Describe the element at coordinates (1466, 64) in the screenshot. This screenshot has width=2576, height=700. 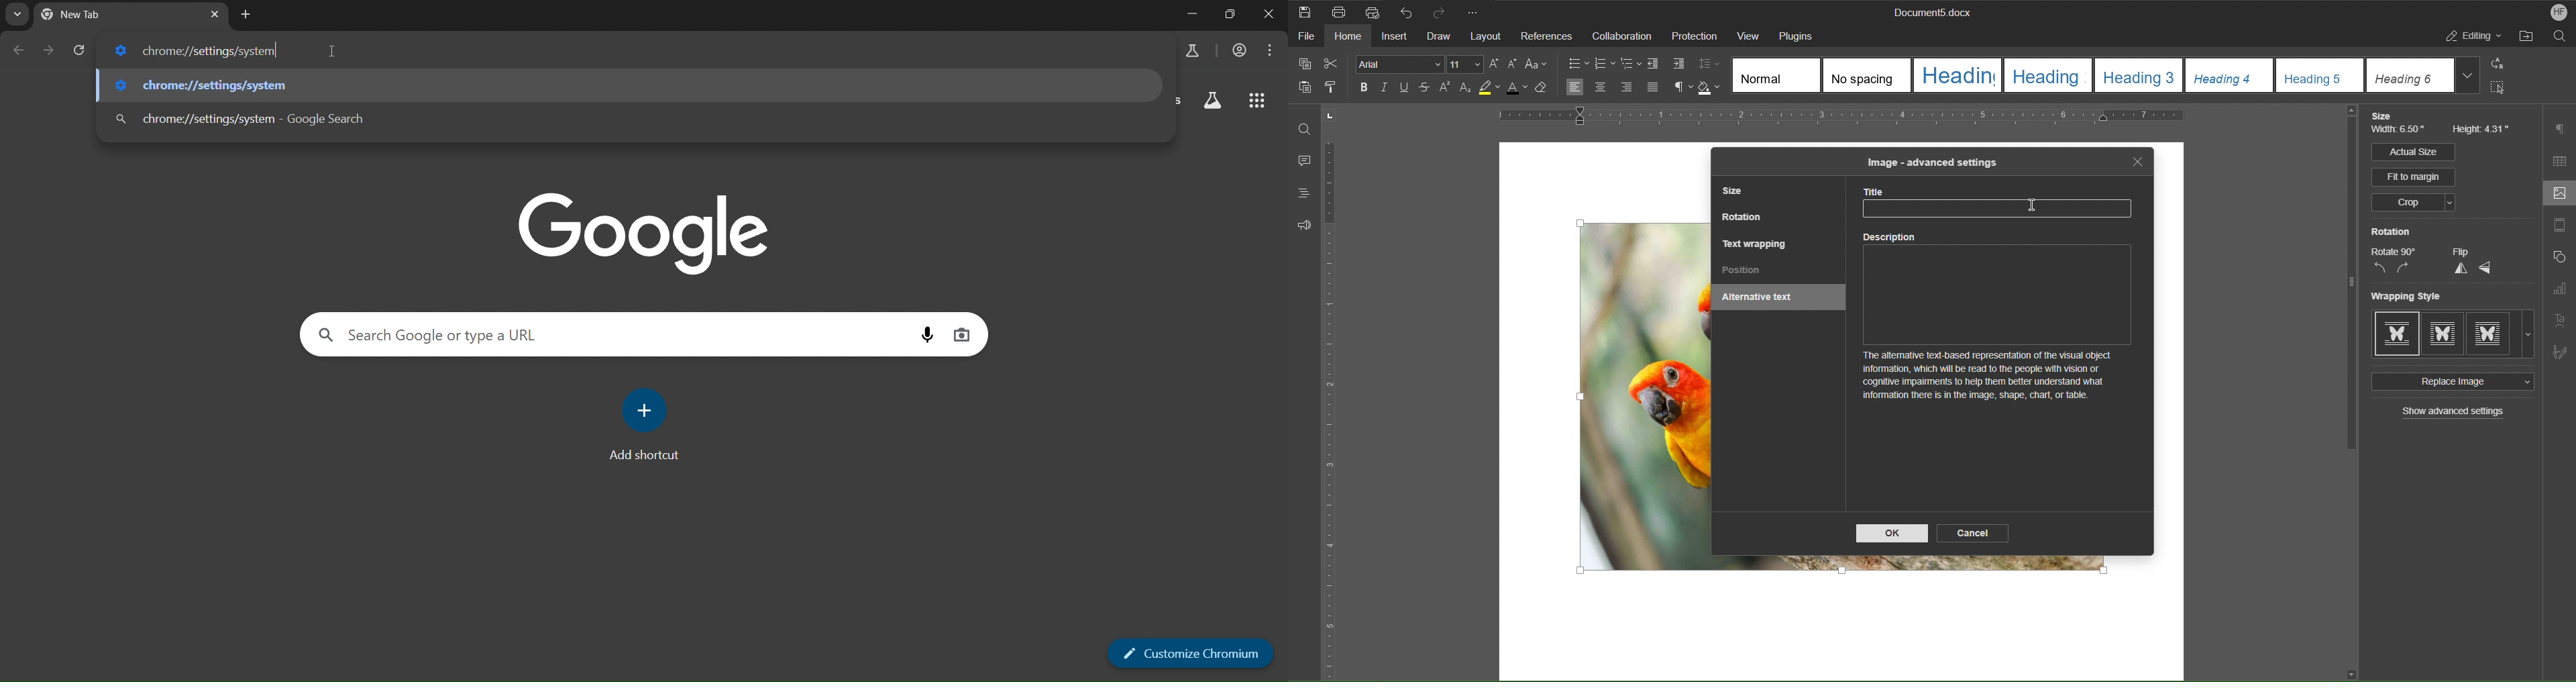
I see `Font size` at that location.